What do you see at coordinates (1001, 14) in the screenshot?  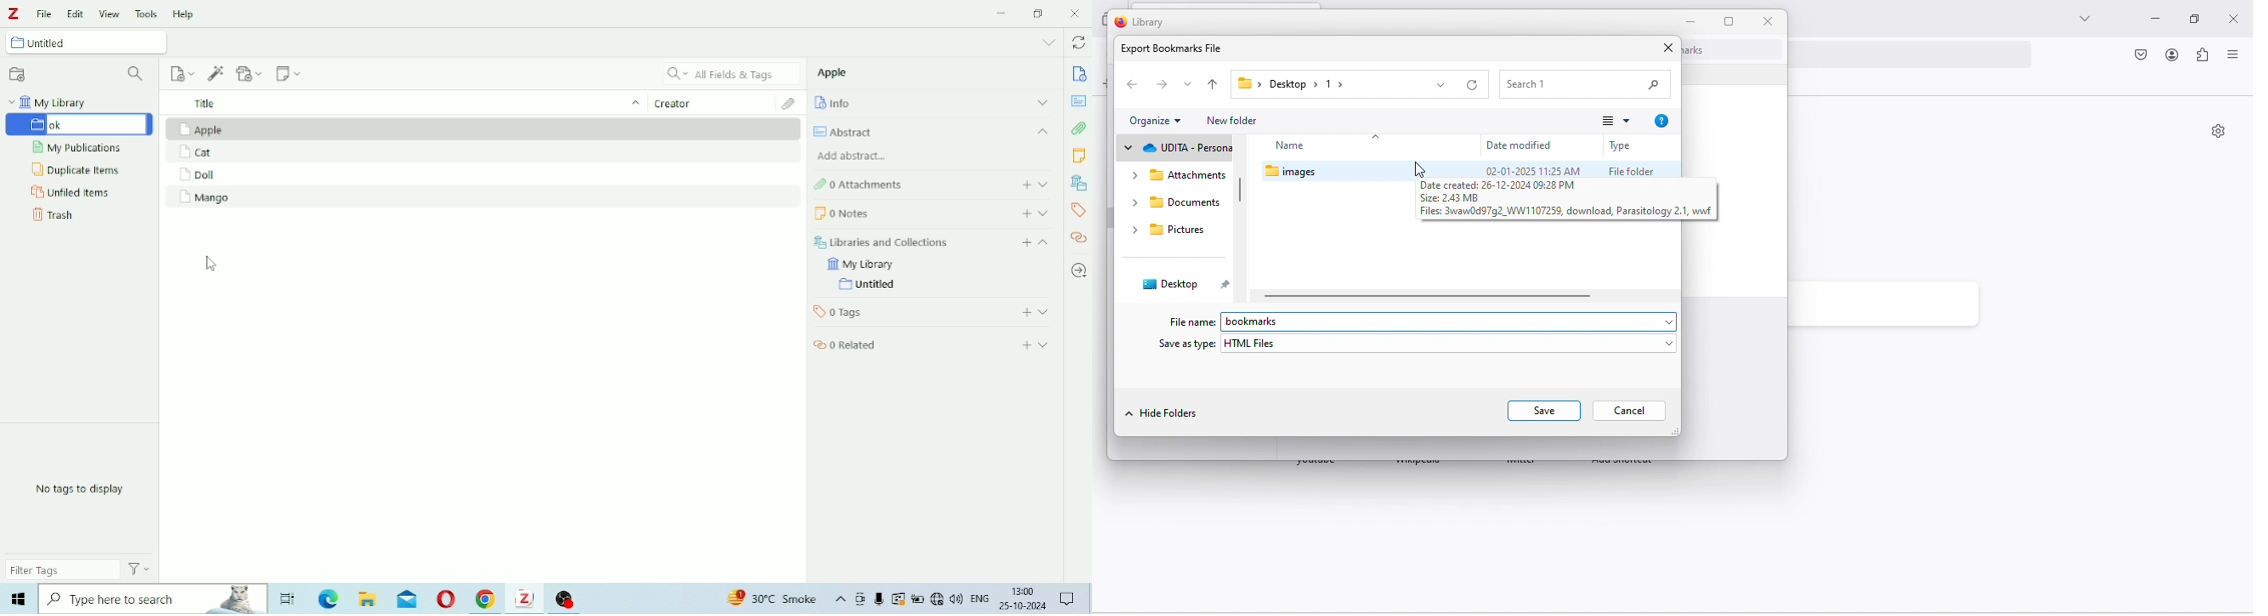 I see `Minimize` at bounding box center [1001, 14].